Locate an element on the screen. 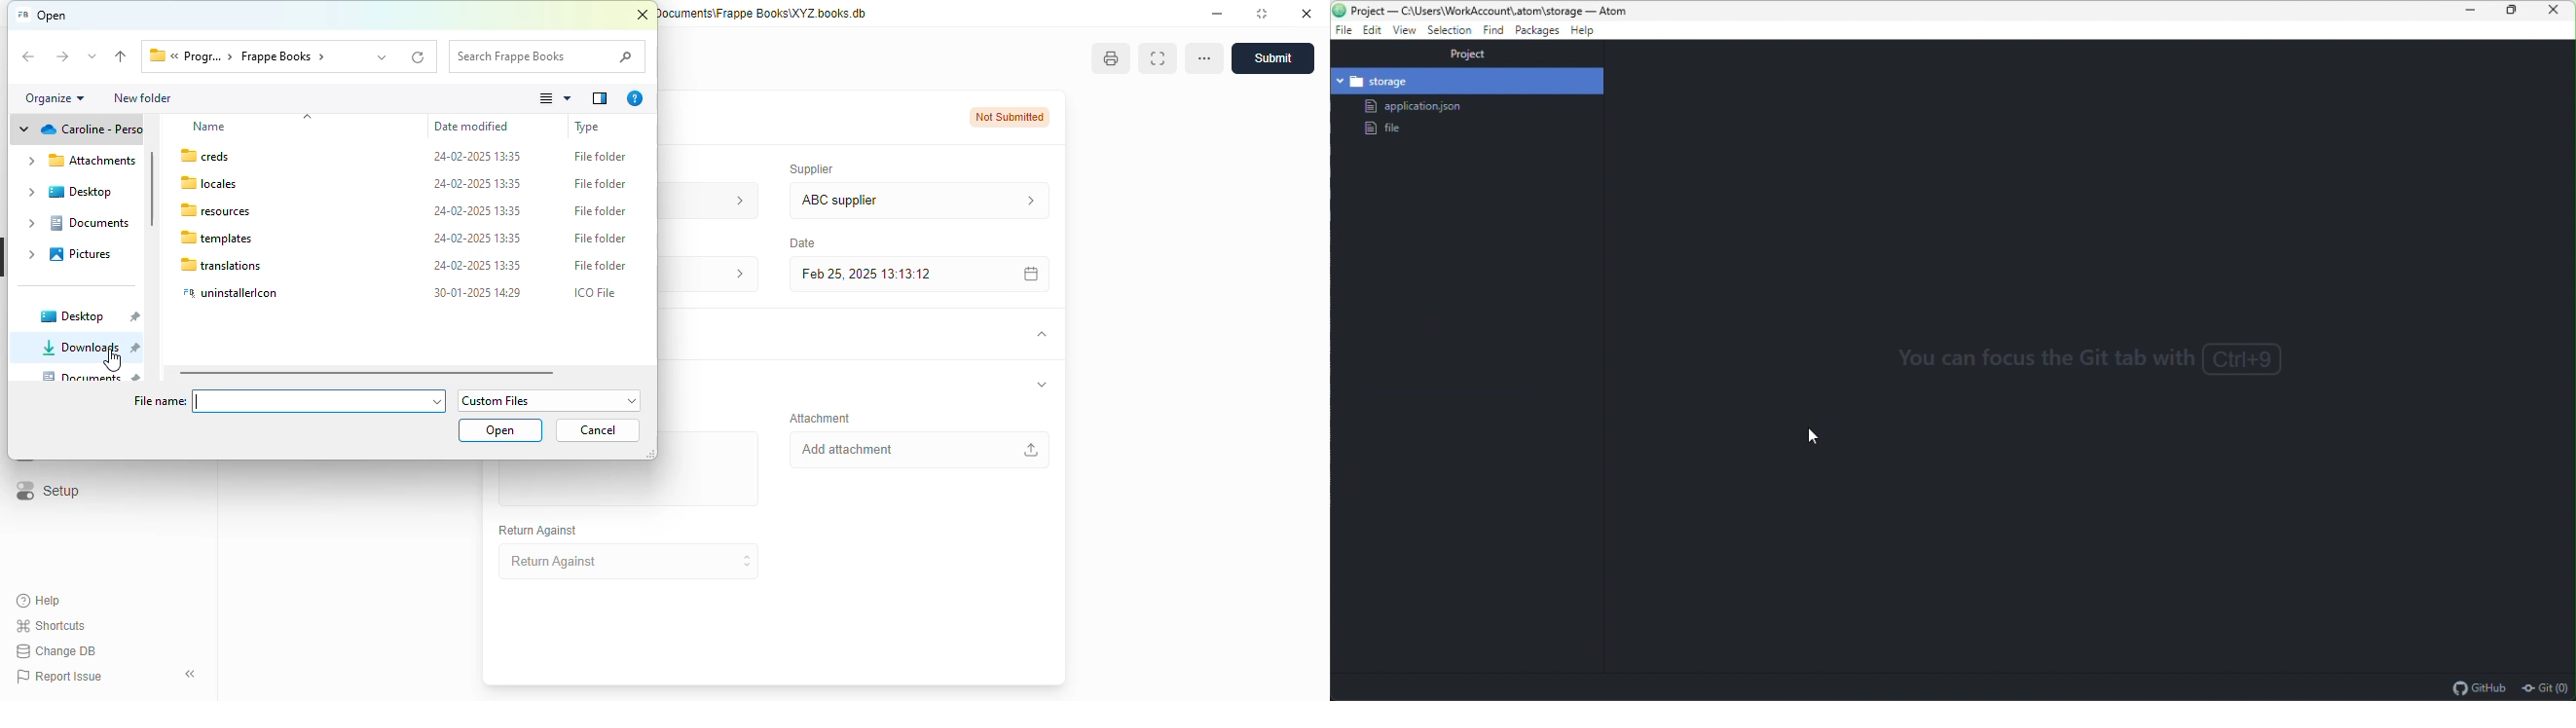  setup is located at coordinates (46, 492).